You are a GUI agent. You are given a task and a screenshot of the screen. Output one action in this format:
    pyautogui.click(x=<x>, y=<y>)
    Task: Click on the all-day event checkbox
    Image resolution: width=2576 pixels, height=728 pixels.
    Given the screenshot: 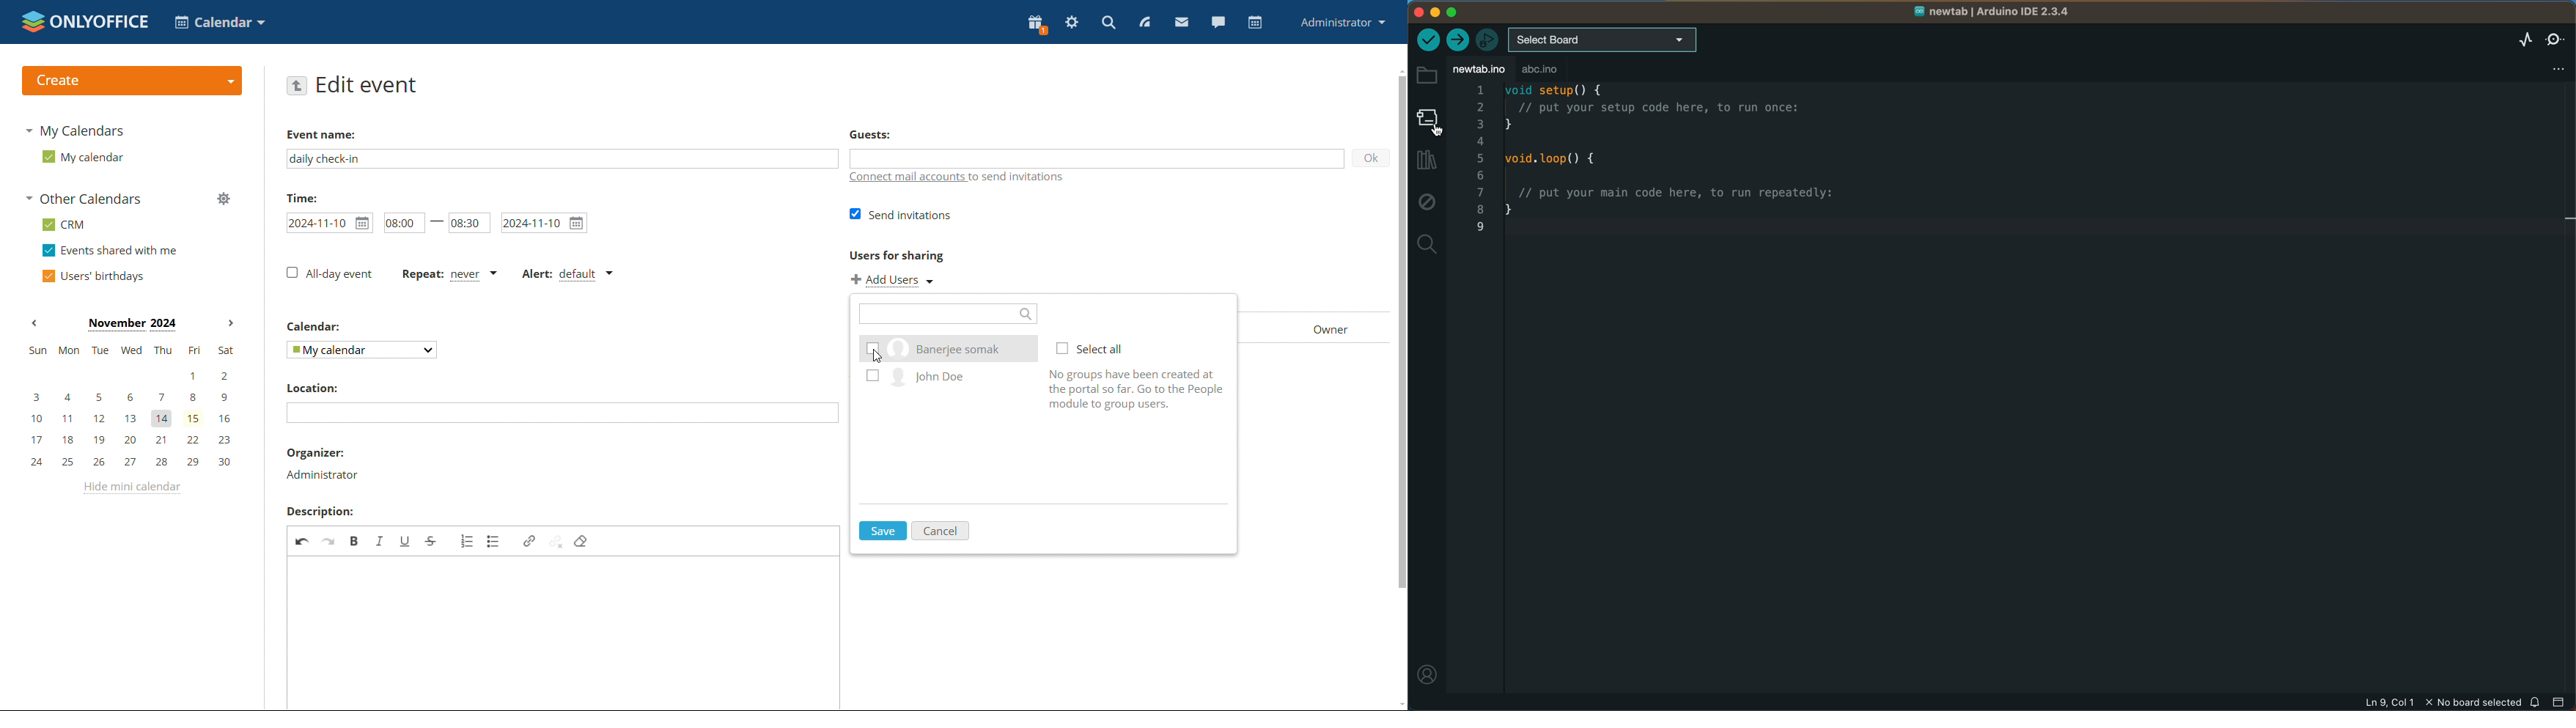 What is the action you would take?
    pyautogui.click(x=329, y=273)
    